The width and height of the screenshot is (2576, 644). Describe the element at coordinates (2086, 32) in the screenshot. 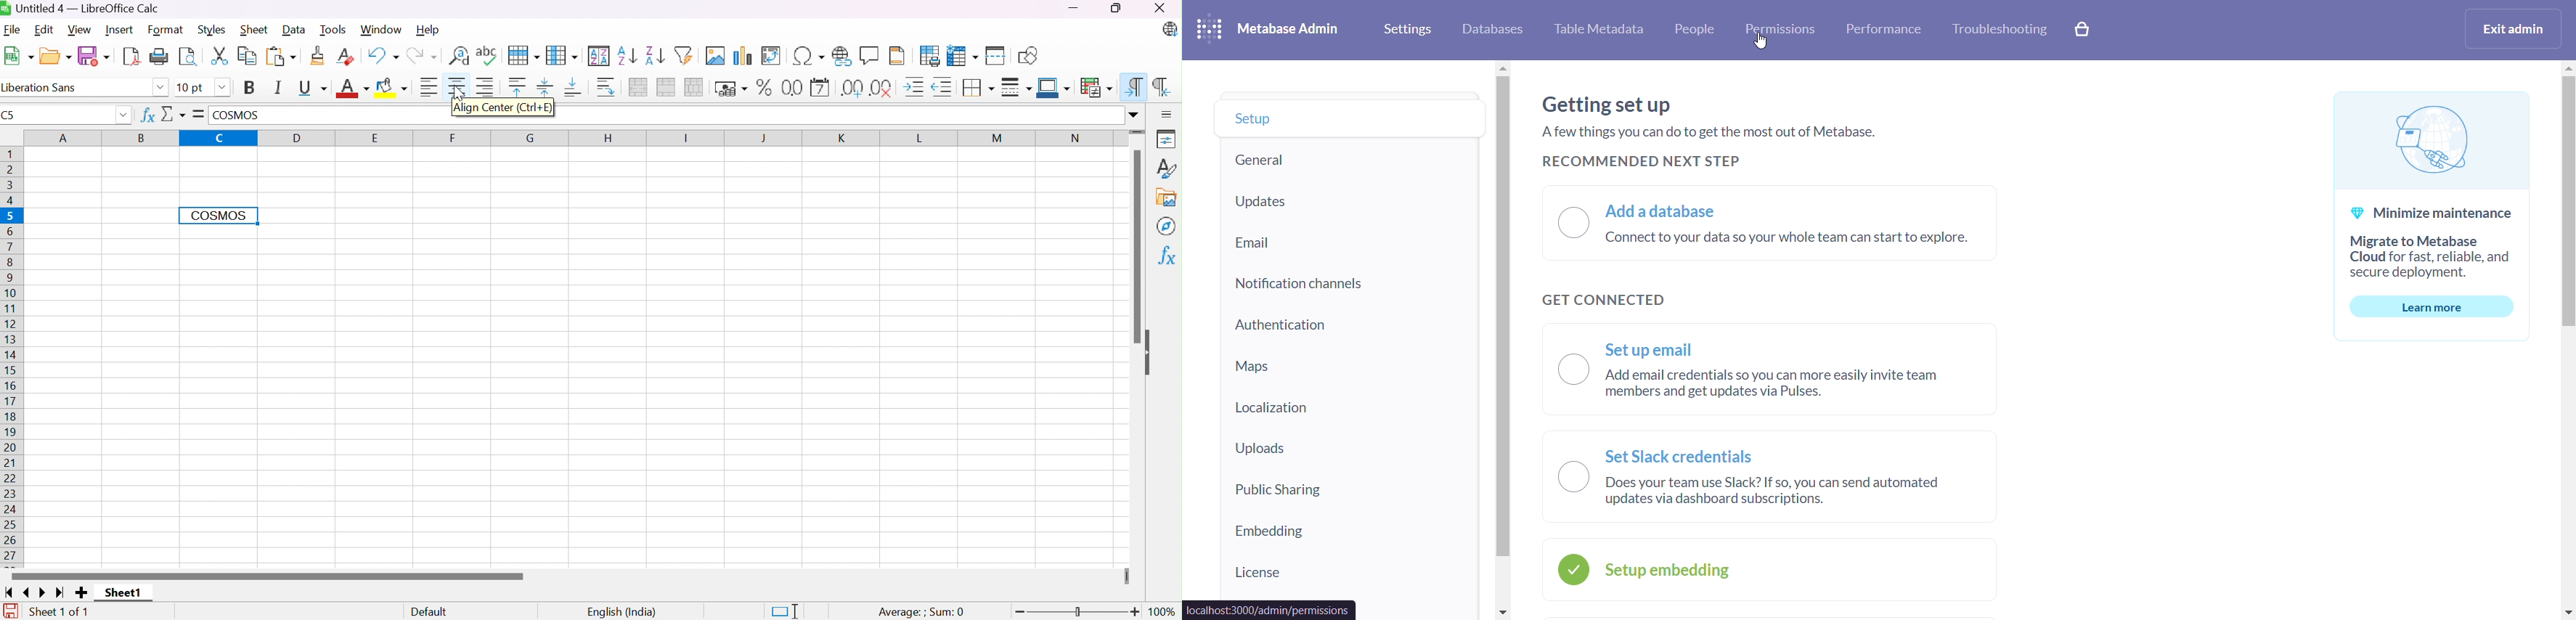

I see `explore paid features` at that location.